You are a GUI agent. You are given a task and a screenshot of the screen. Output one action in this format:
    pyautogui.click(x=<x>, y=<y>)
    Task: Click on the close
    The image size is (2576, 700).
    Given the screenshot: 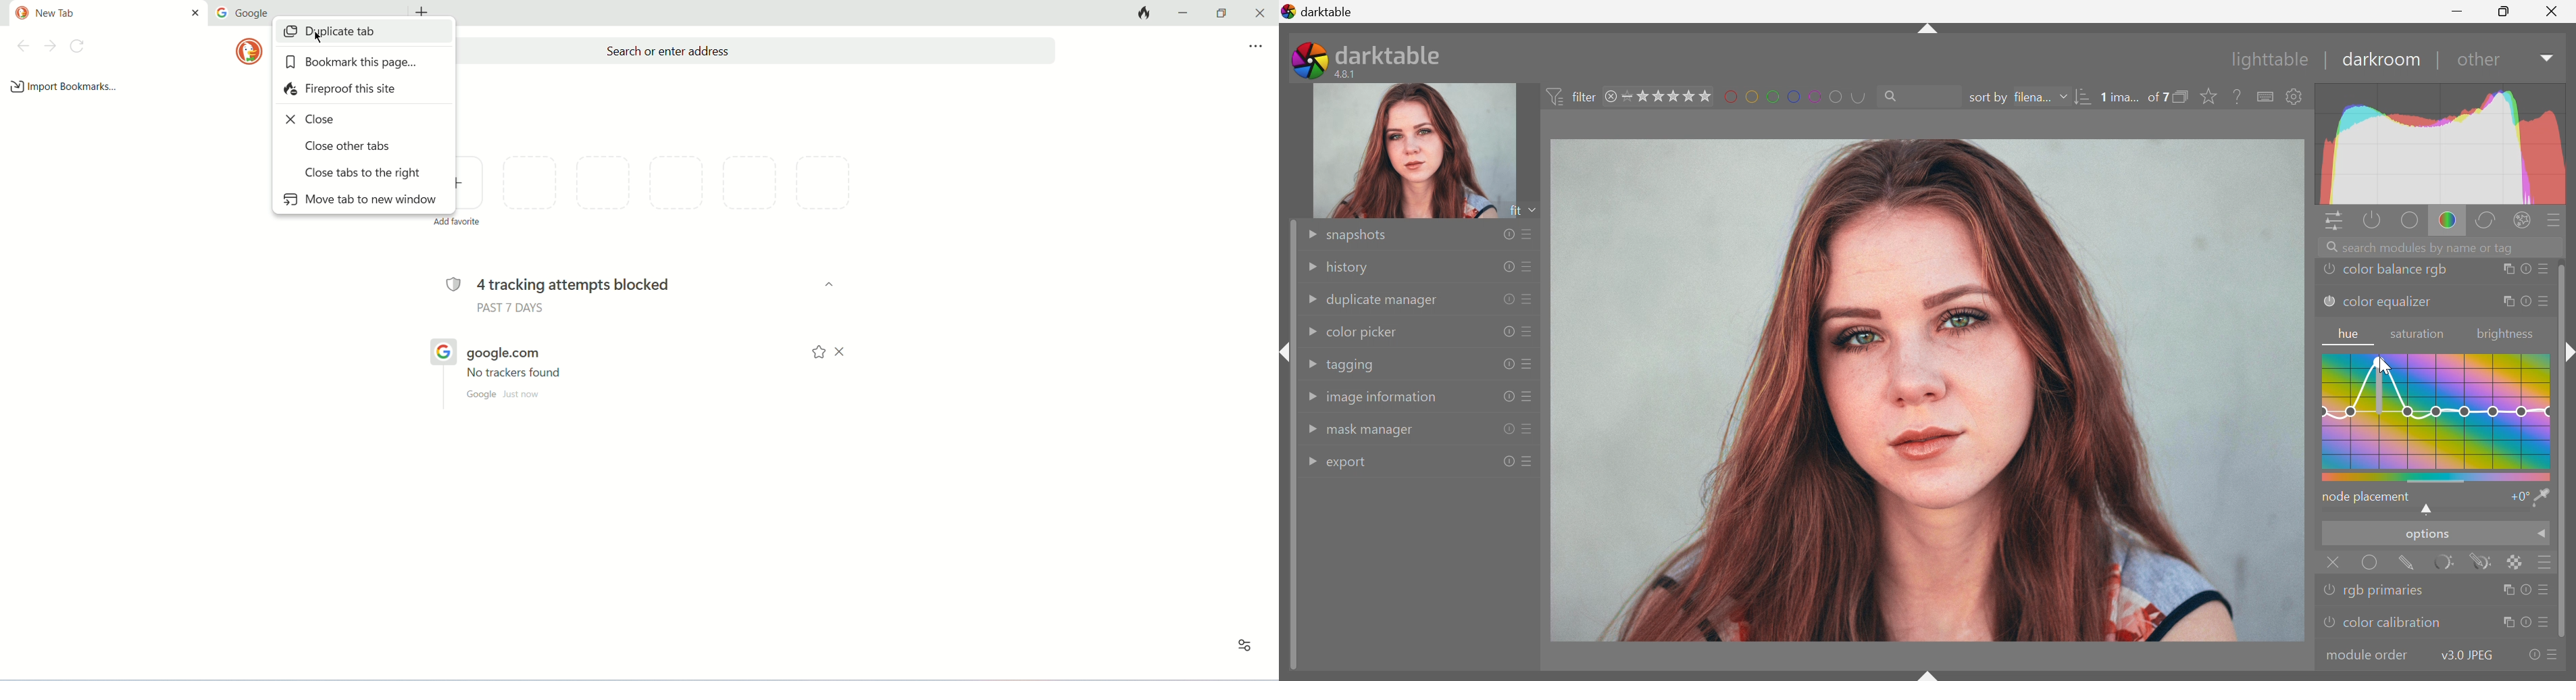 What is the action you would take?
    pyautogui.click(x=315, y=121)
    